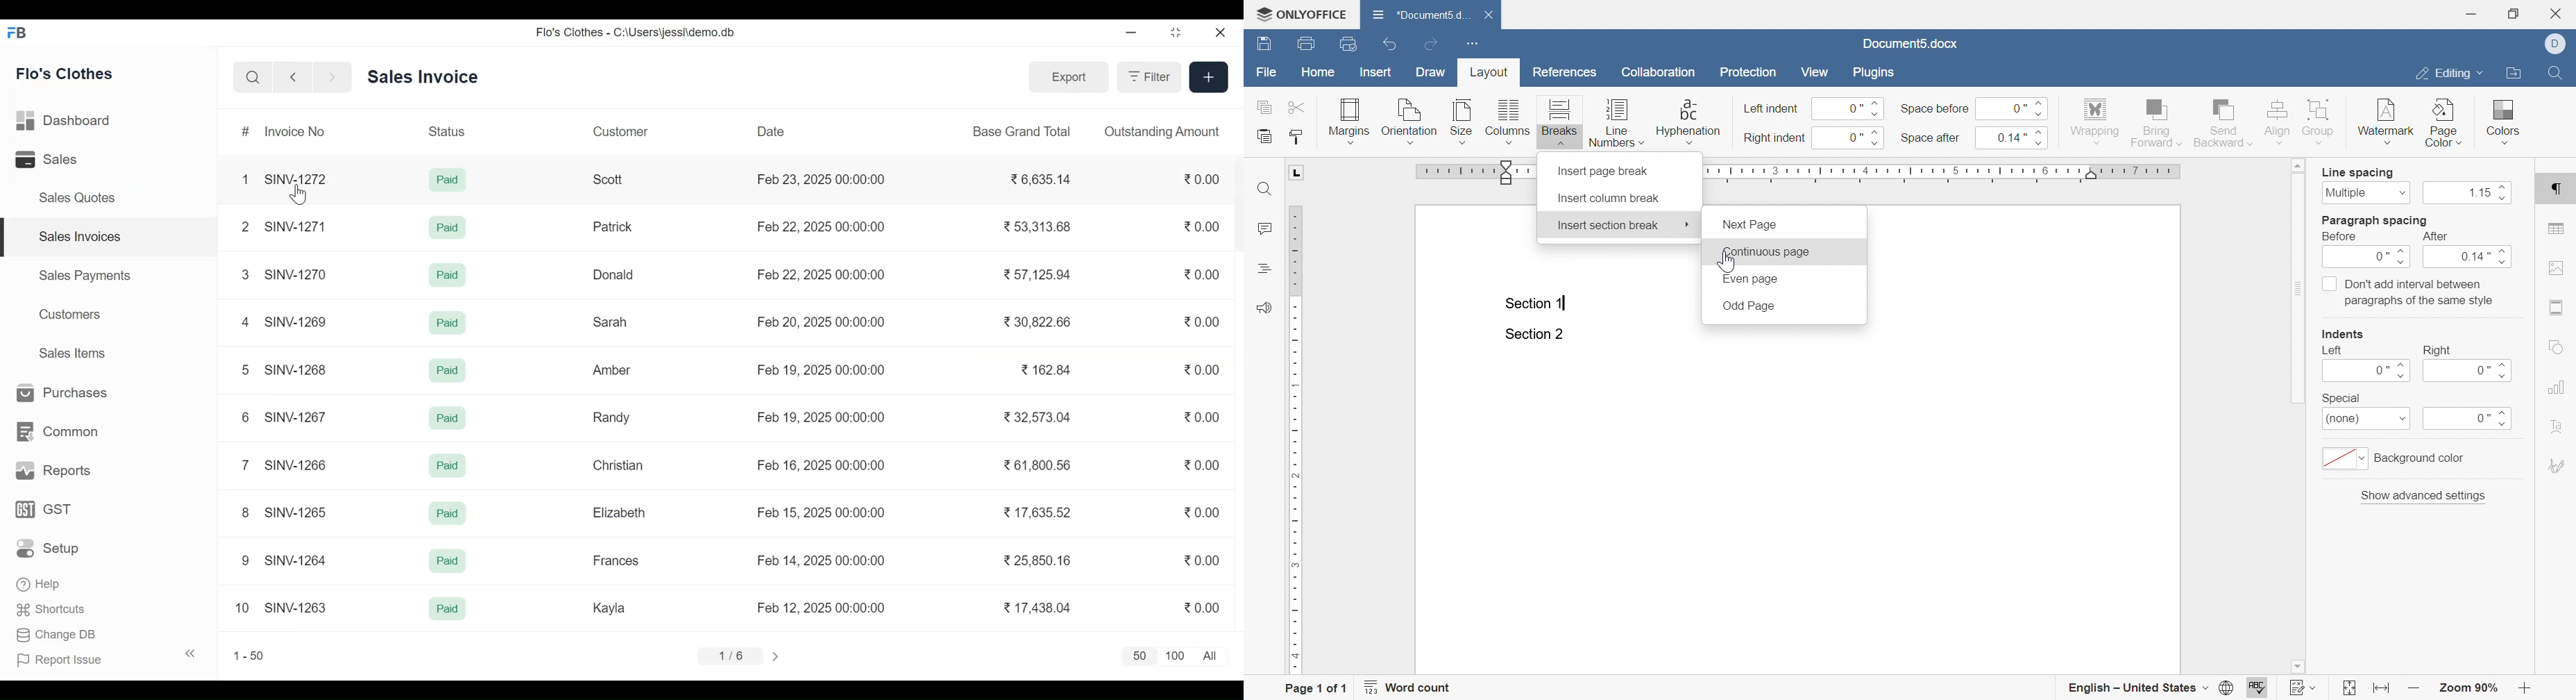 The height and width of the screenshot is (700, 2576). Describe the element at coordinates (246, 321) in the screenshot. I see `4` at that location.